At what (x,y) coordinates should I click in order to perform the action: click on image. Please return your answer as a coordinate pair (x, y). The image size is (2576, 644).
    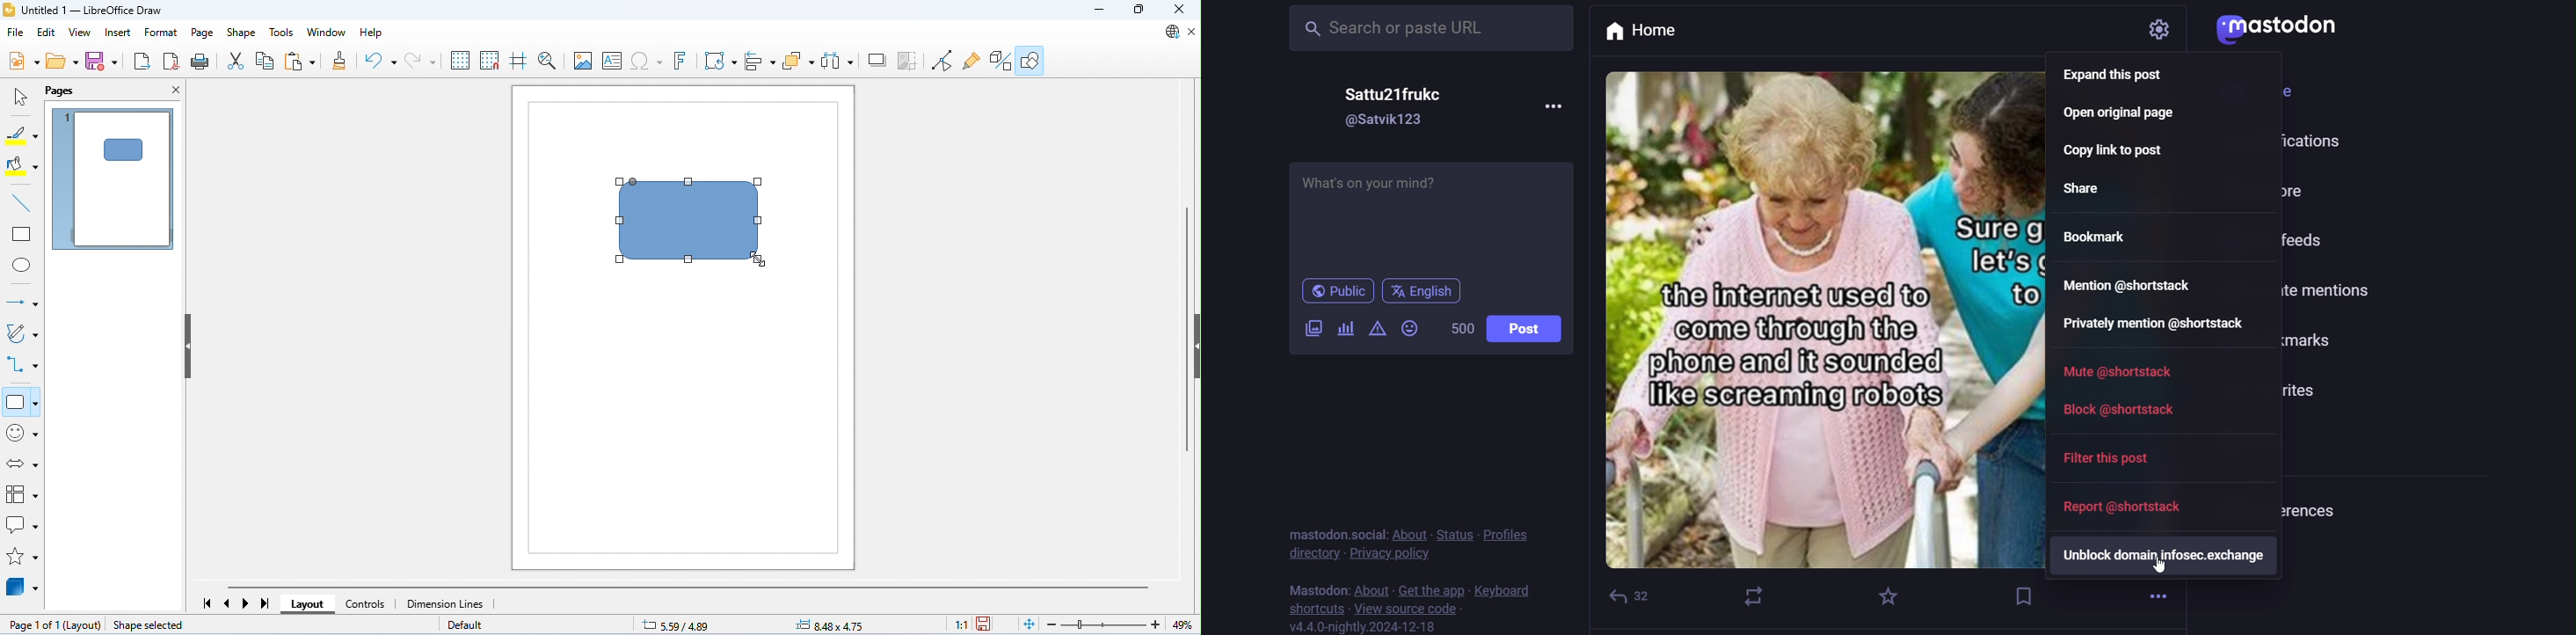
    Looking at the image, I should click on (1841, 328).